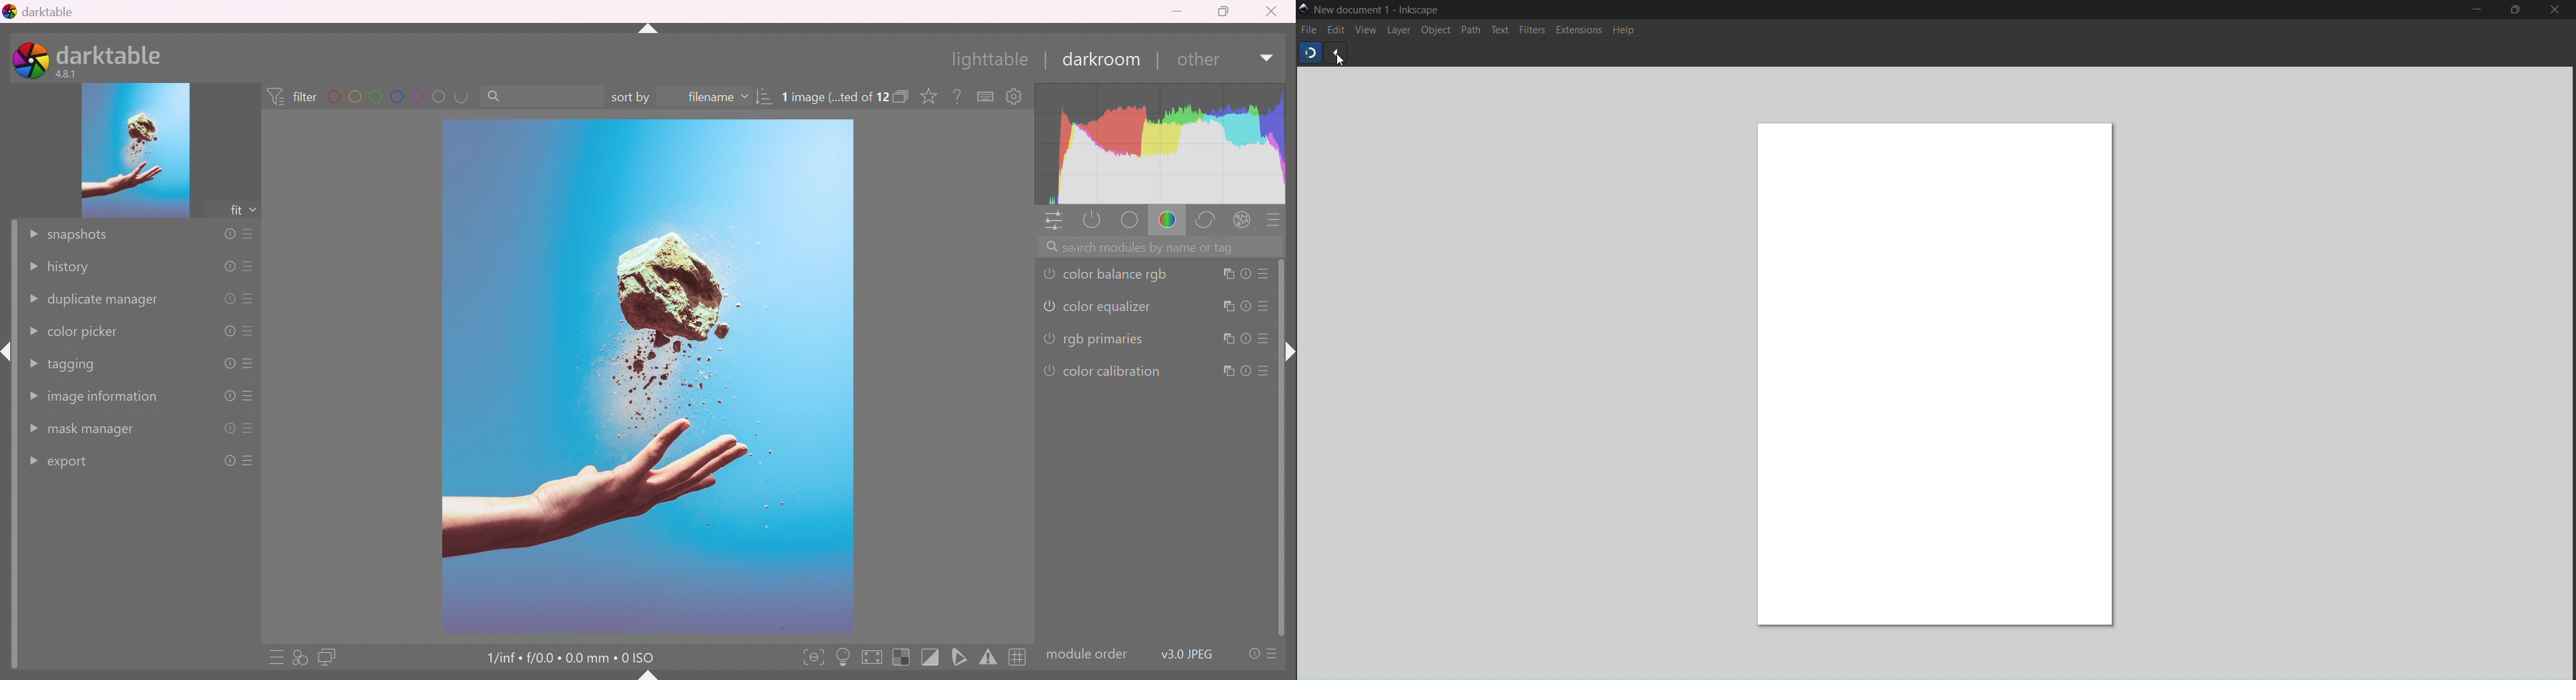  I want to click on show global preferences, so click(1014, 98).